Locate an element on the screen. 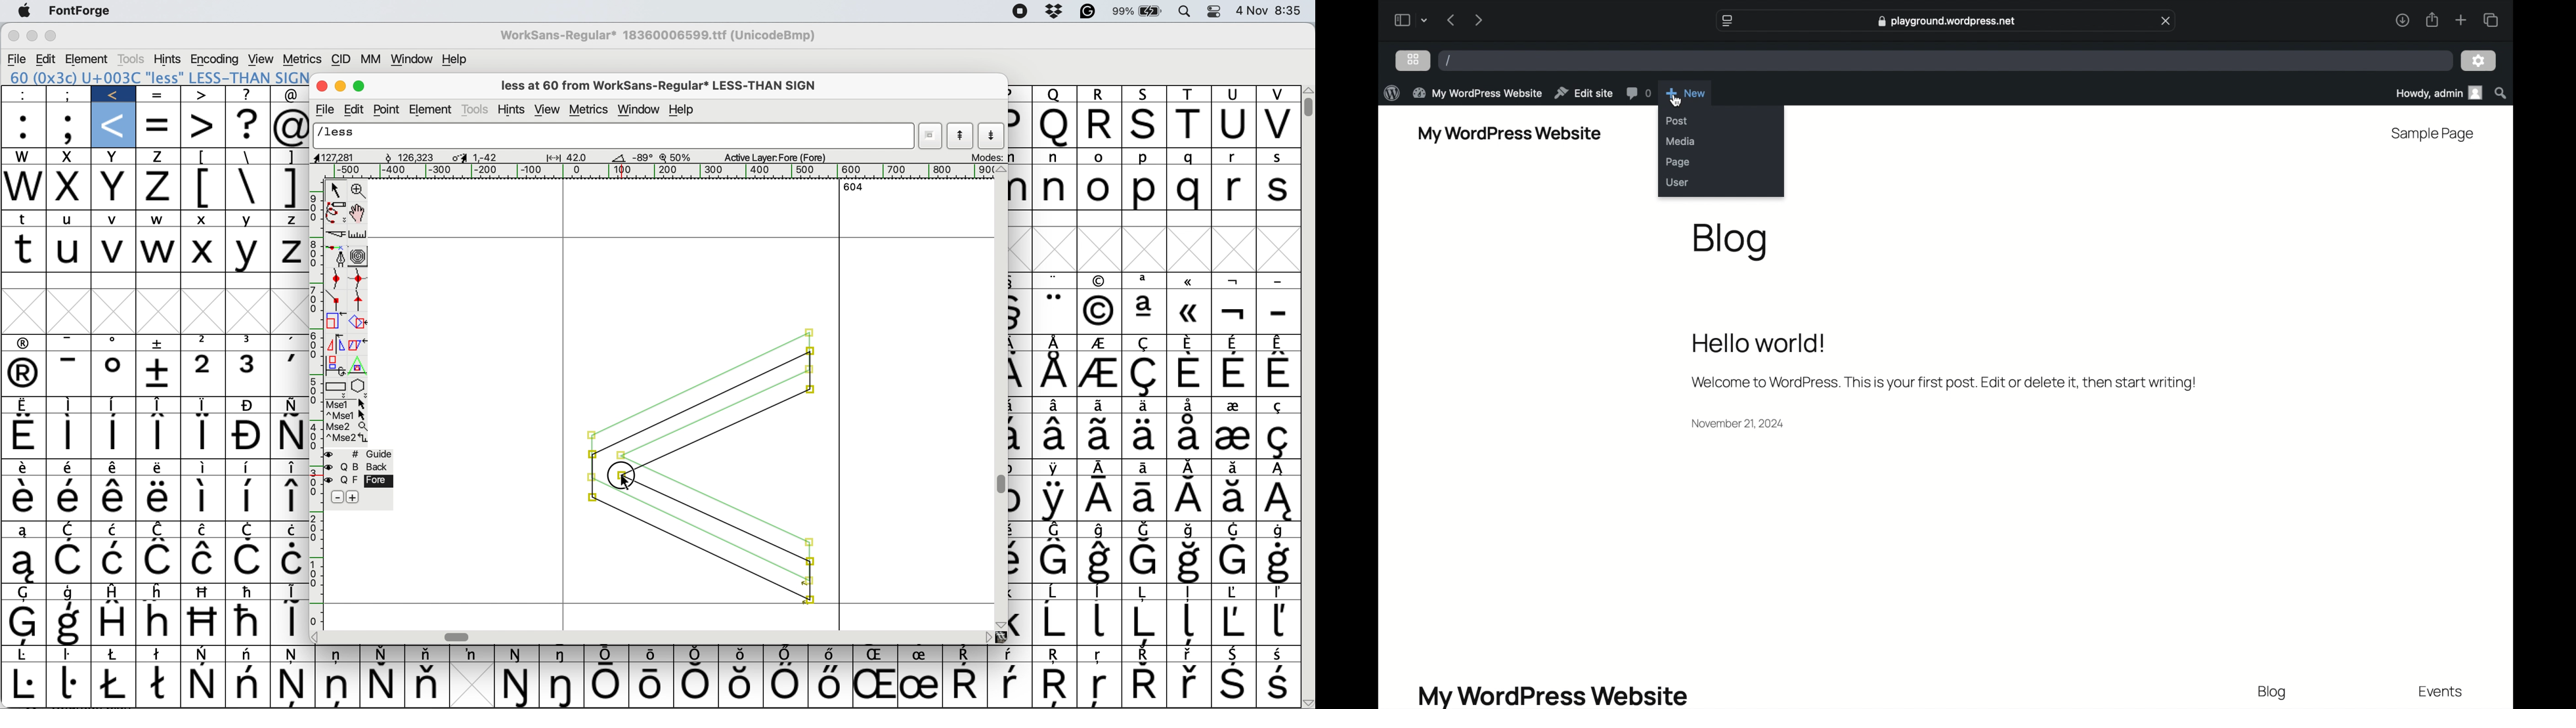 The height and width of the screenshot is (728, 2576). website settings is located at coordinates (1726, 20).